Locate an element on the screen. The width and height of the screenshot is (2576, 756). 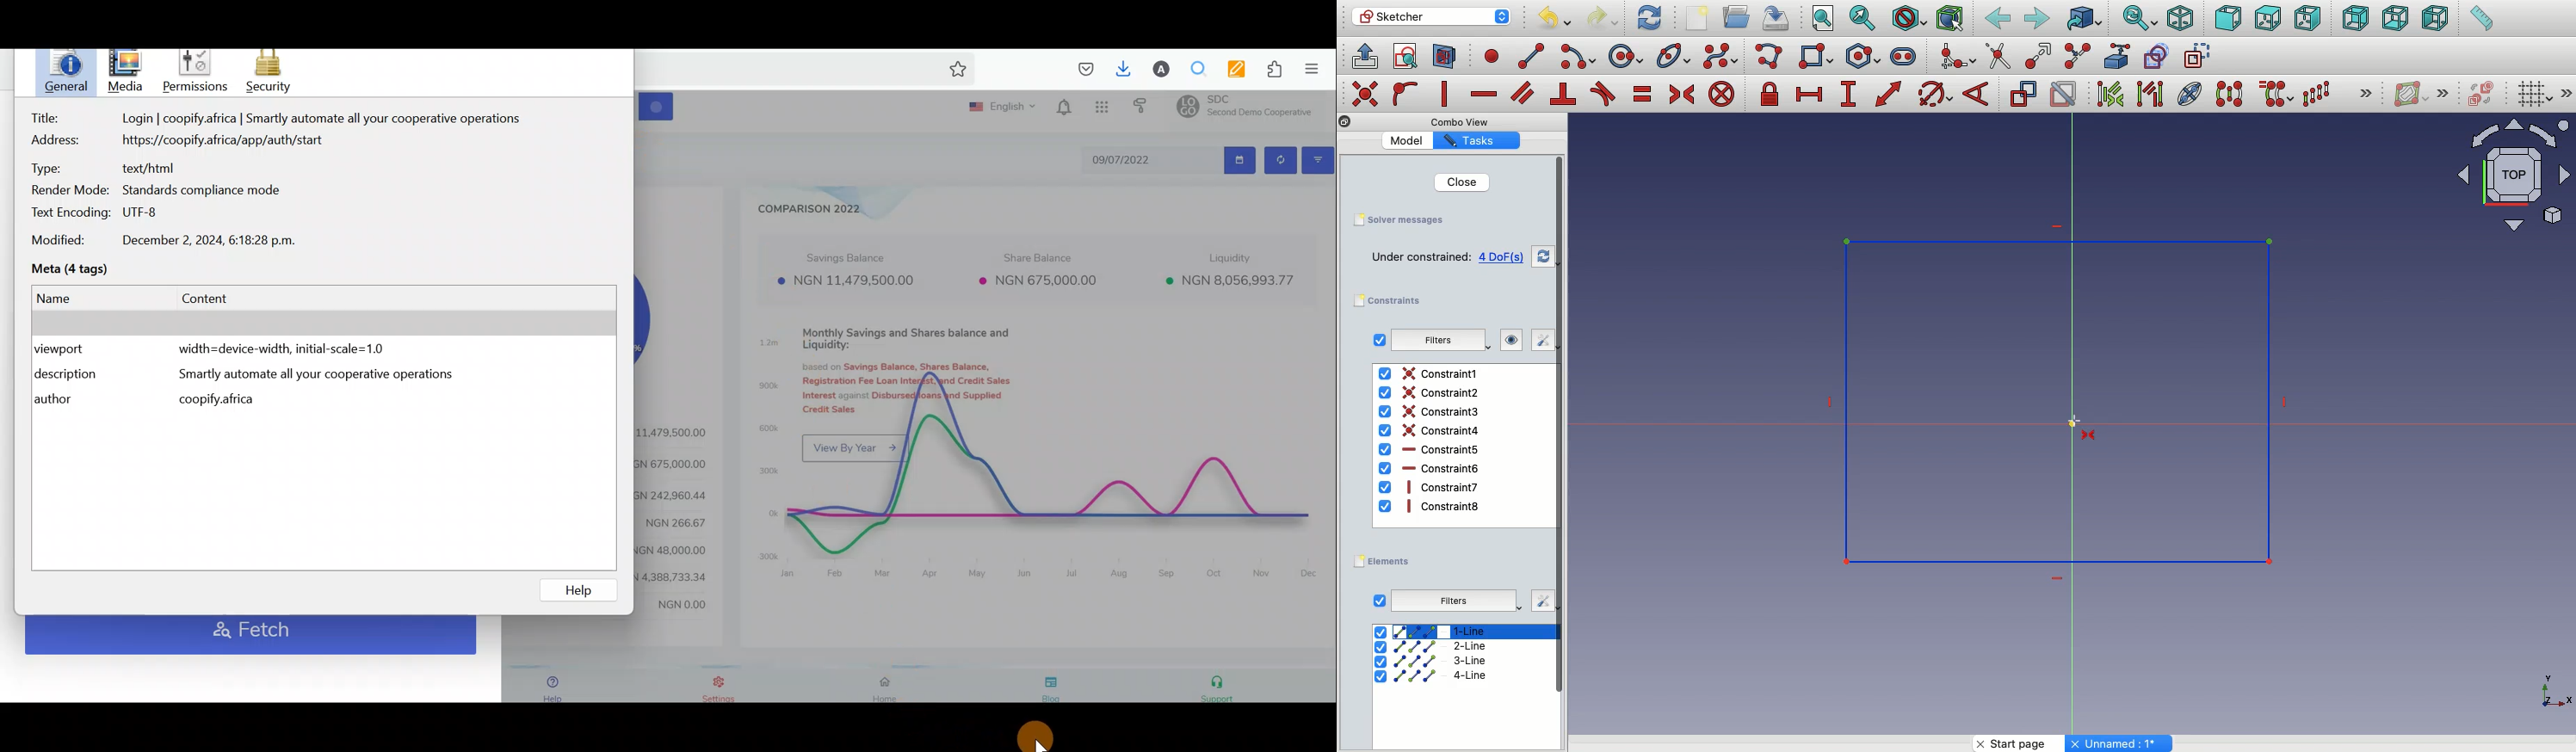
Left is located at coordinates (2434, 19).